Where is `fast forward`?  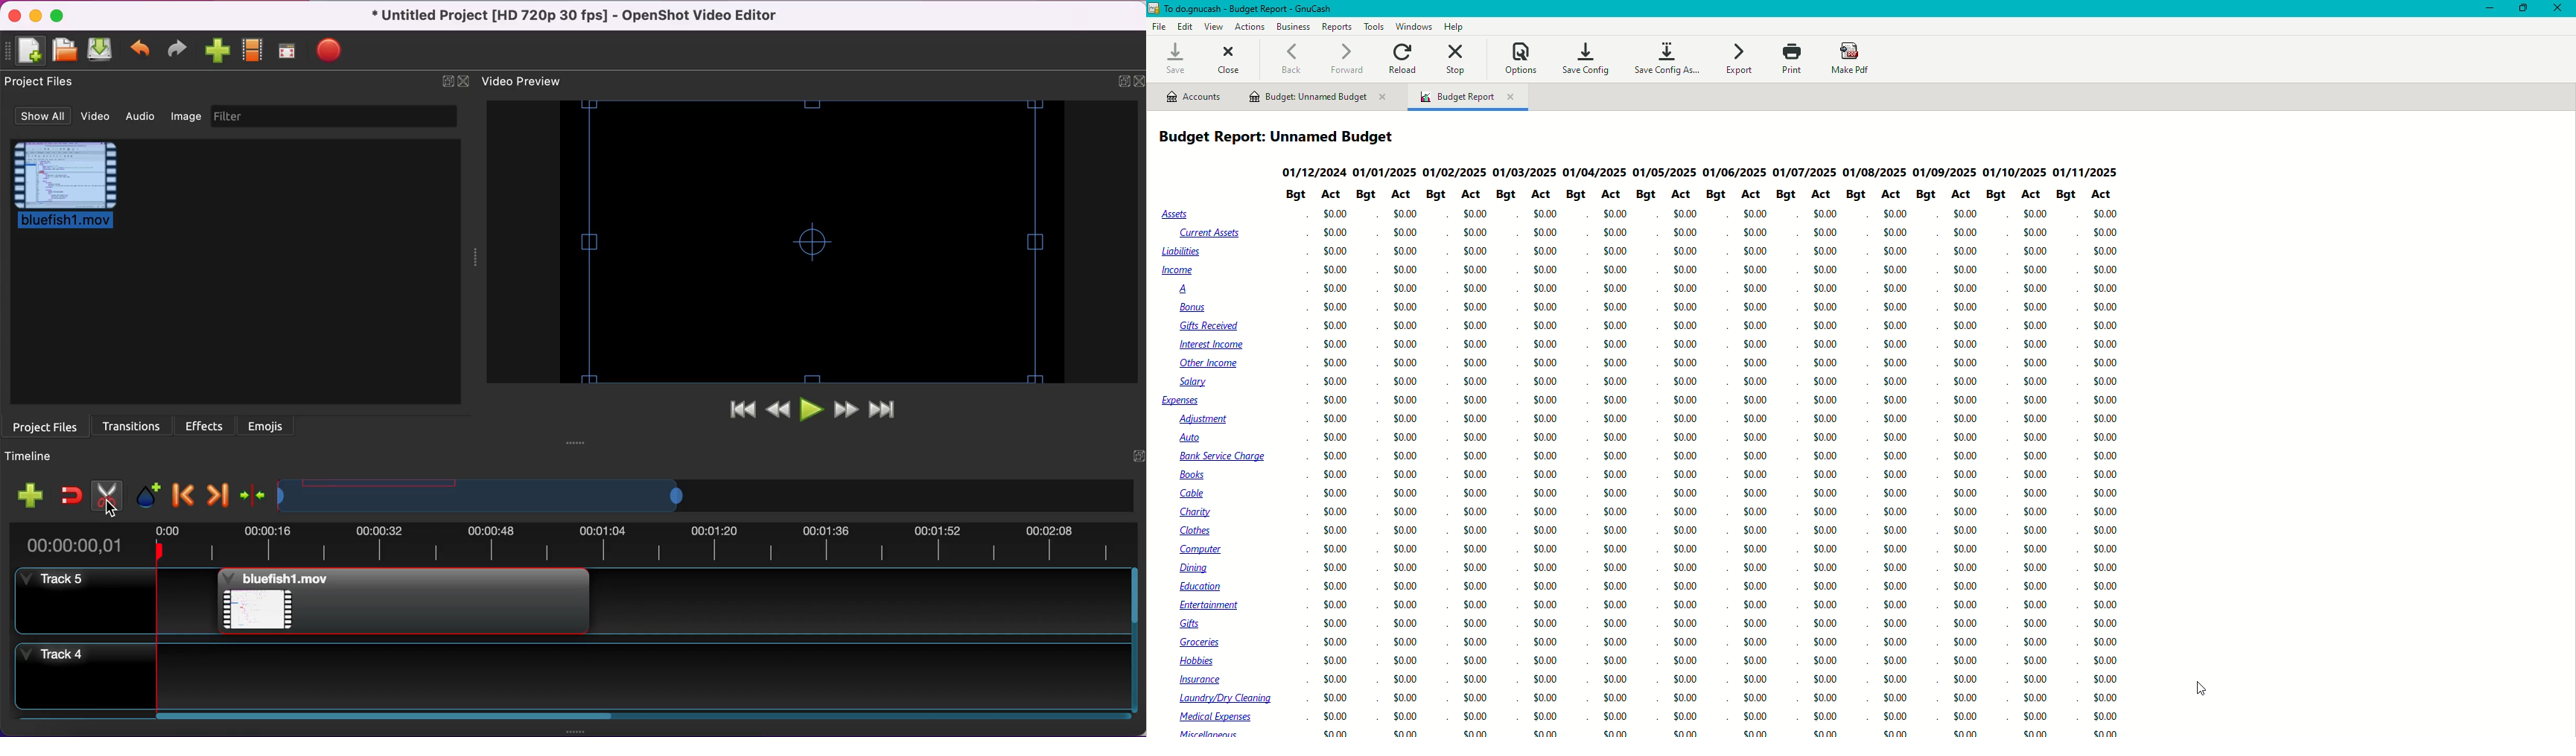 fast forward is located at coordinates (846, 410).